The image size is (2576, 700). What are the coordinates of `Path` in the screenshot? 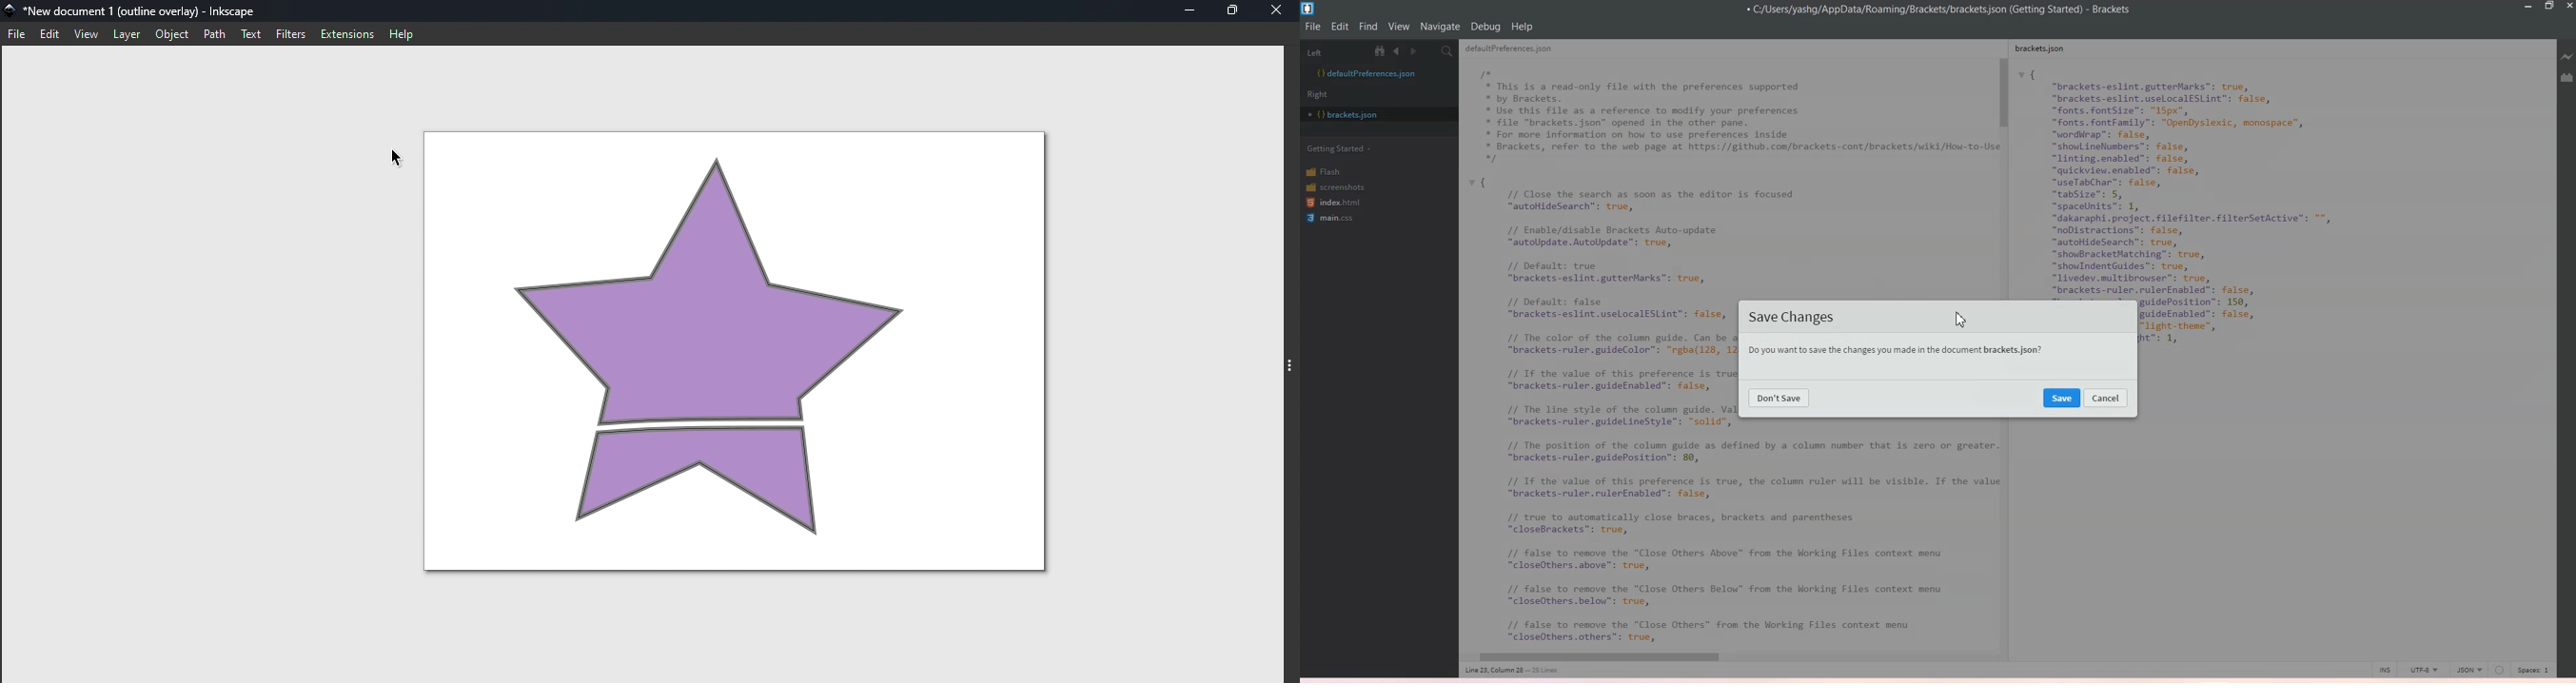 It's located at (219, 34).